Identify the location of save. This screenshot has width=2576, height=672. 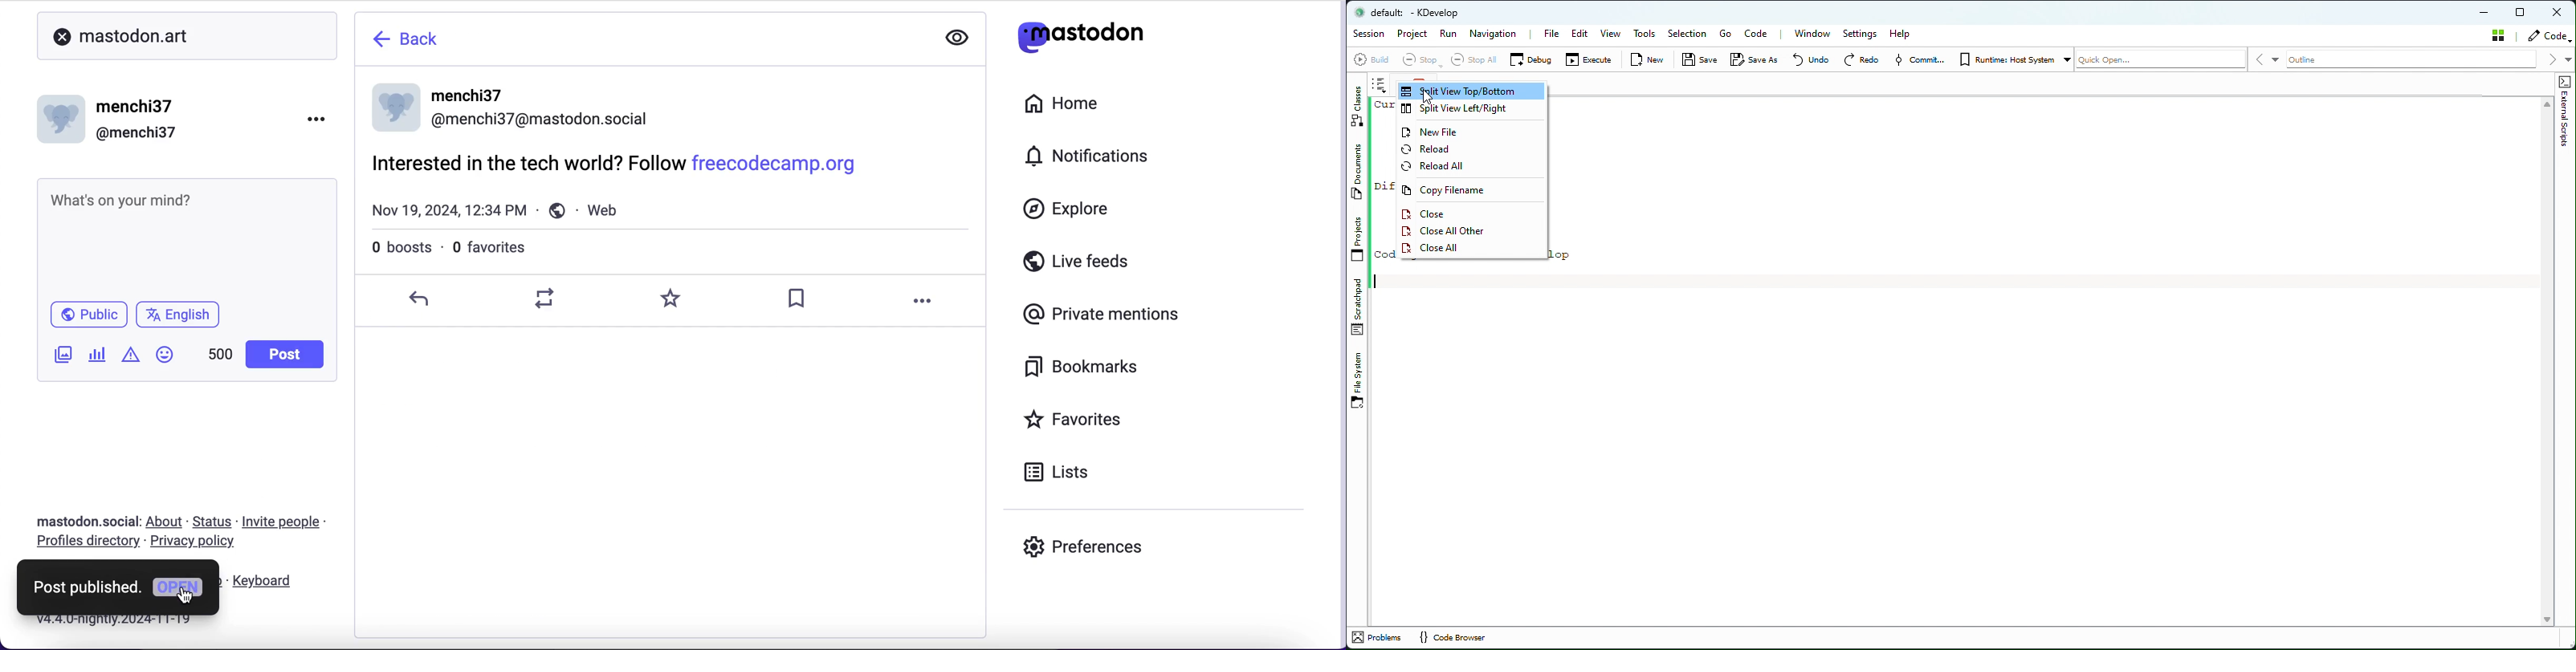
(800, 300).